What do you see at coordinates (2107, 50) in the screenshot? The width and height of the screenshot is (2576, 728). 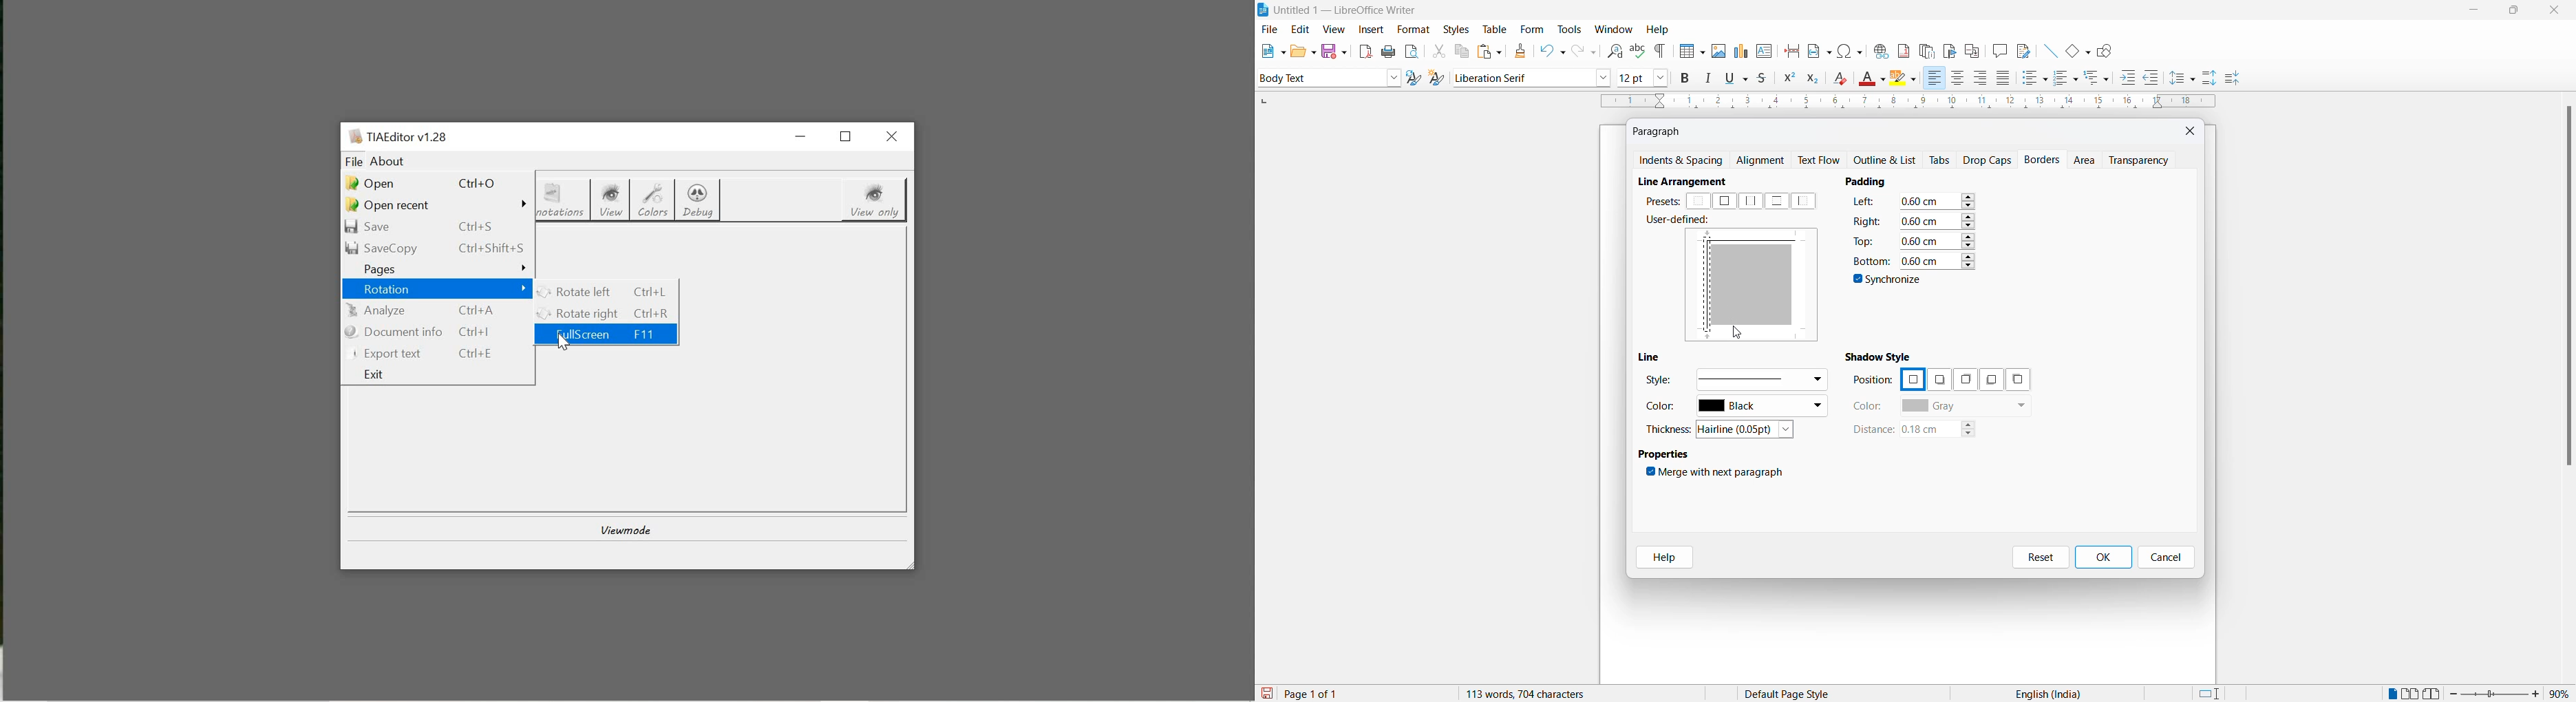 I see `show draw functions` at bounding box center [2107, 50].